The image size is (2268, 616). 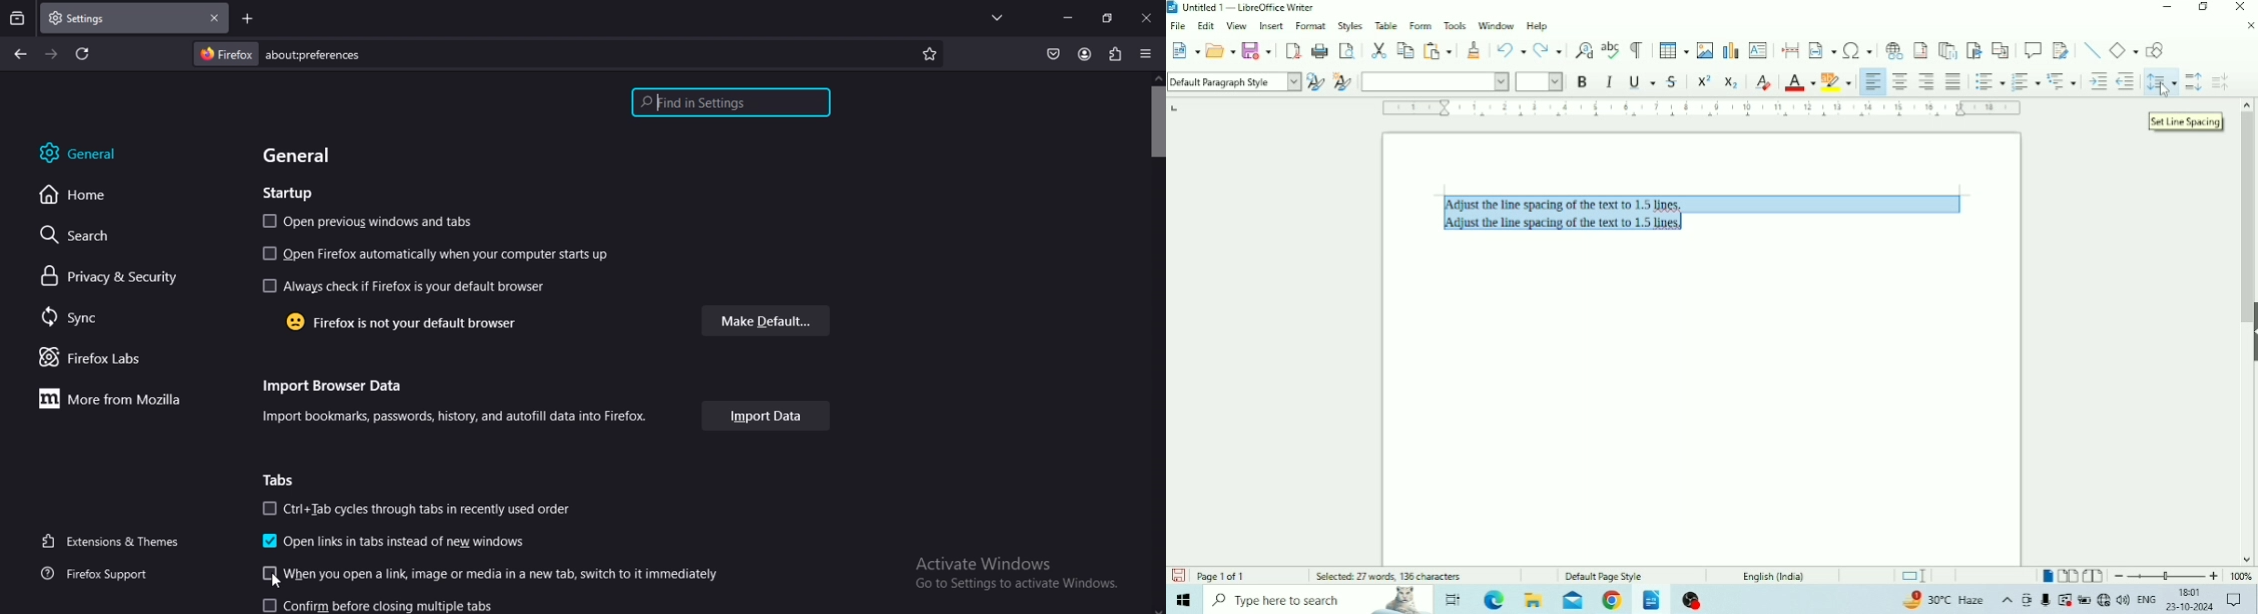 What do you see at coordinates (1611, 50) in the screenshot?
I see `Check Spelling` at bounding box center [1611, 50].